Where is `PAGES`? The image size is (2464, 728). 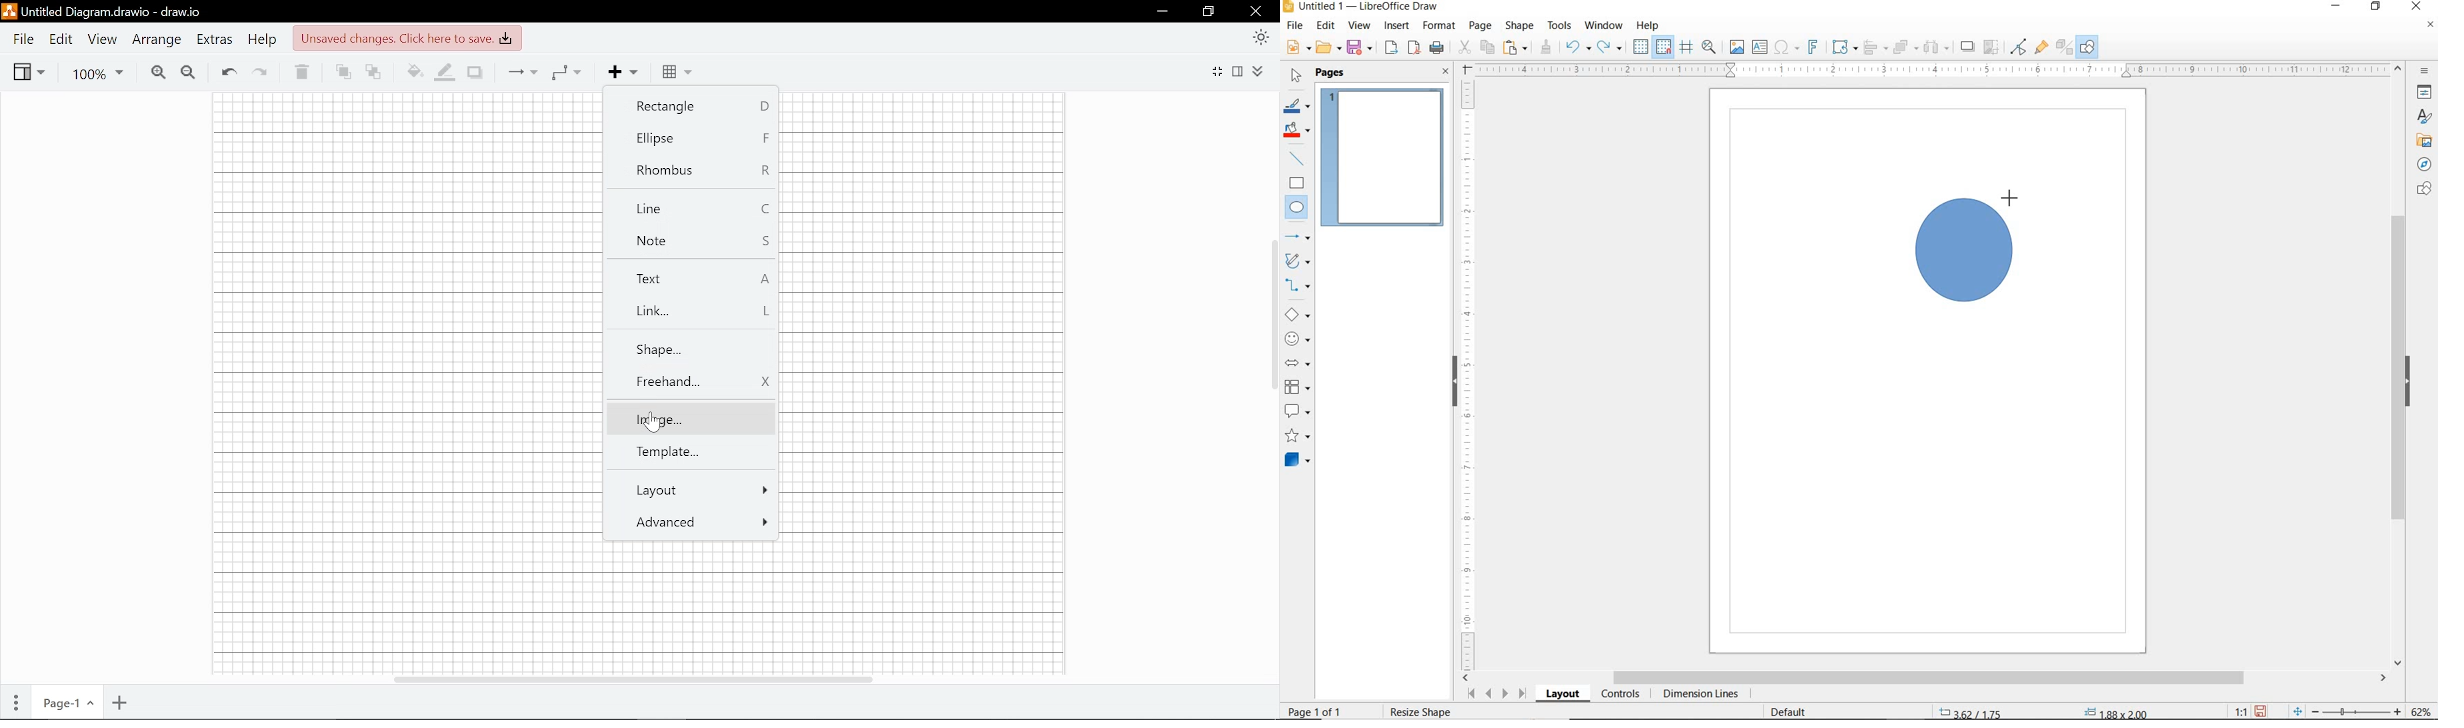 PAGES is located at coordinates (1332, 72).